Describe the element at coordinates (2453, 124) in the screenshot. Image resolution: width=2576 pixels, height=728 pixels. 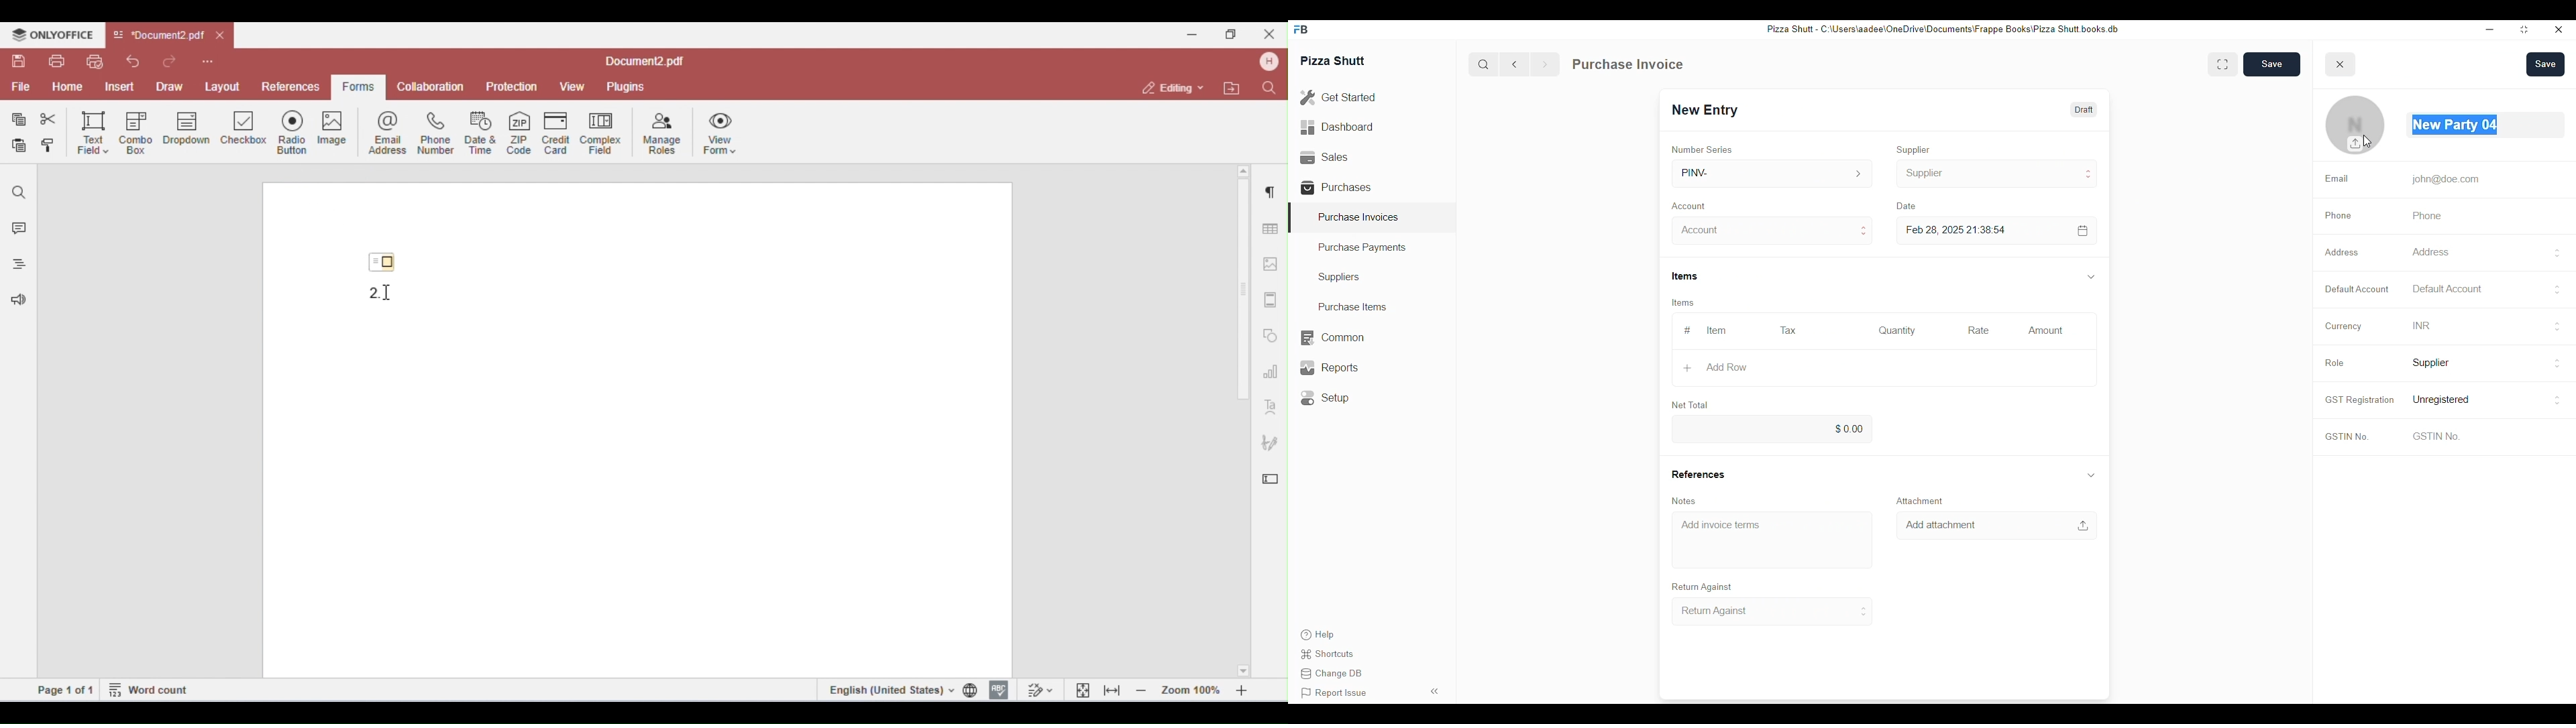
I see `New Party 05` at that location.